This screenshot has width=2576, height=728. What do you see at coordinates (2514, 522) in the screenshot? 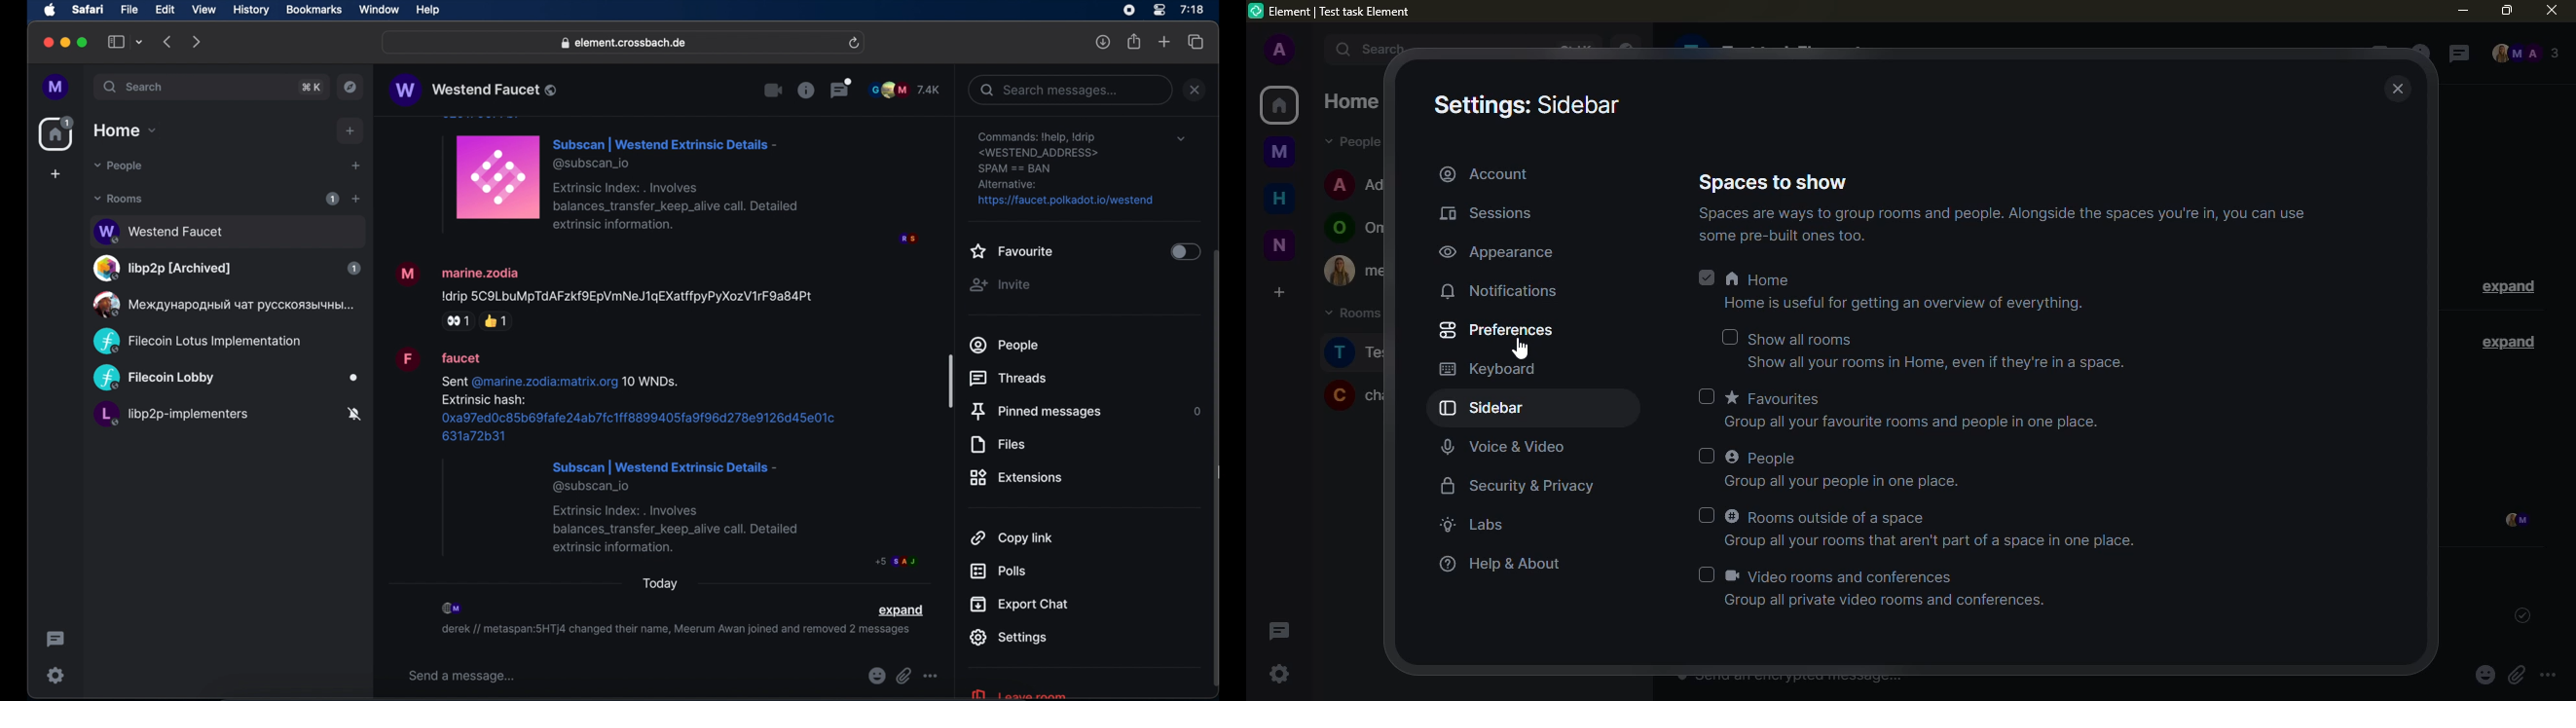
I see `seen` at bounding box center [2514, 522].